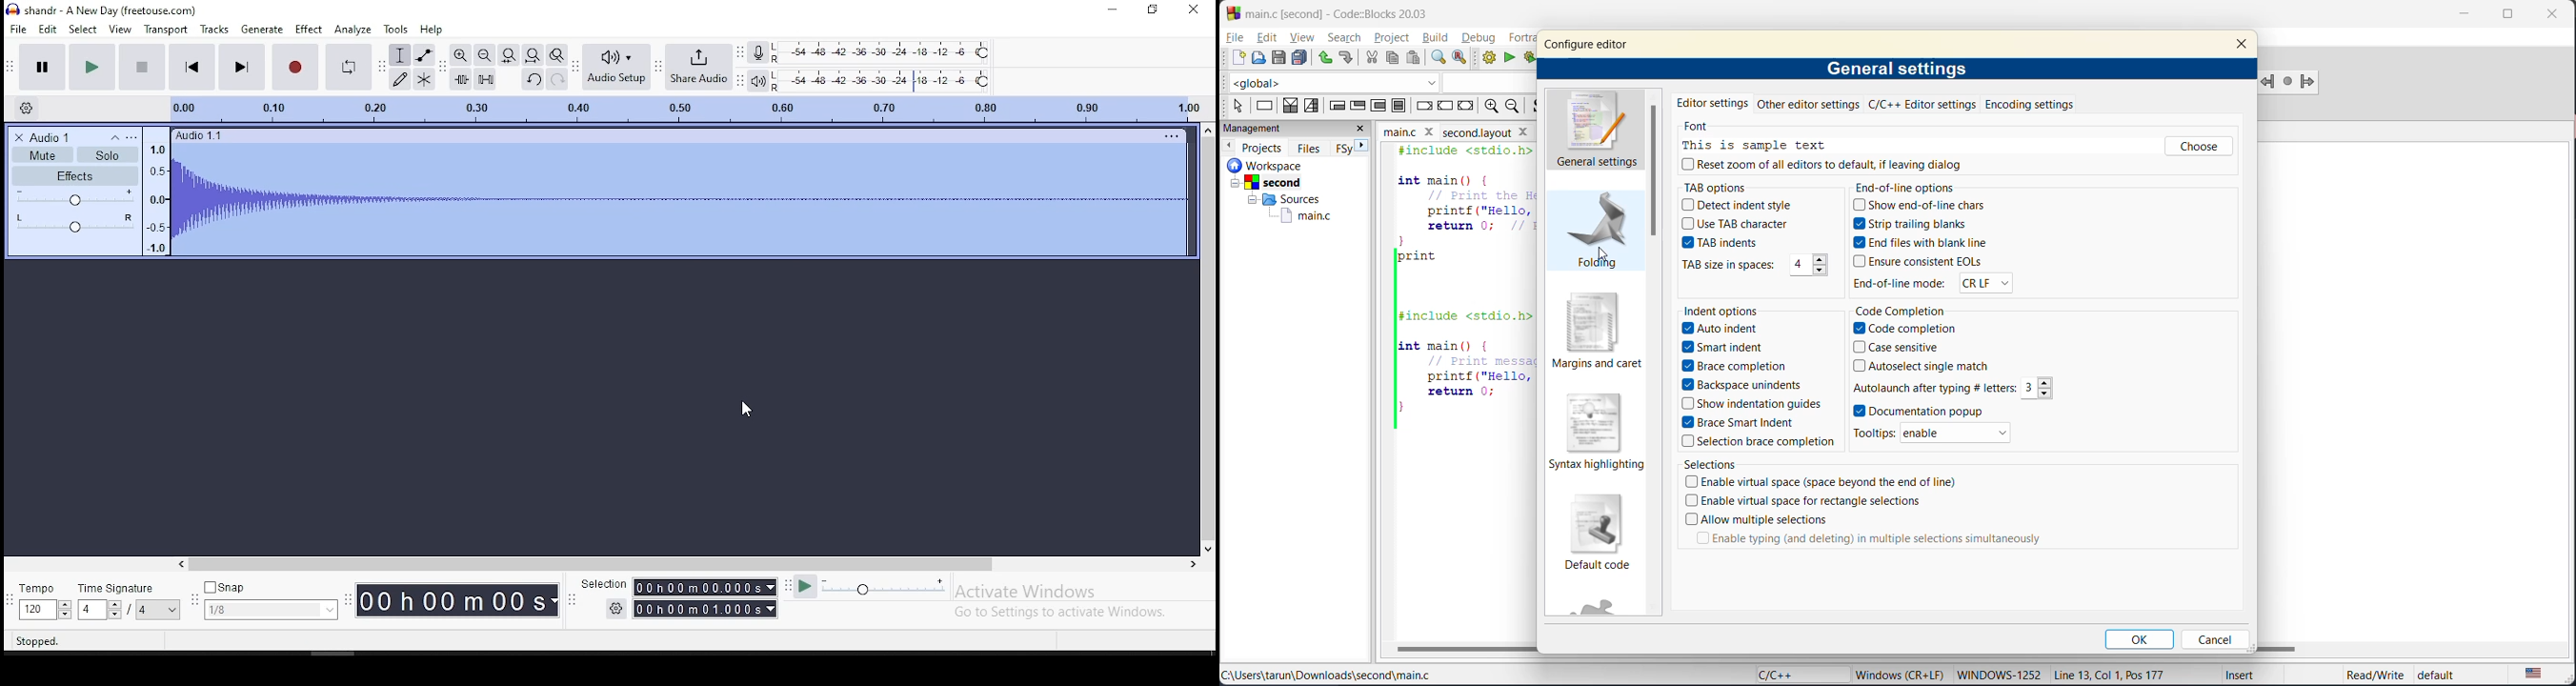 The height and width of the screenshot is (700, 2576). What do you see at coordinates (42, 156) in the screenshot?
I see `mute` at bounding box center [42, 156].